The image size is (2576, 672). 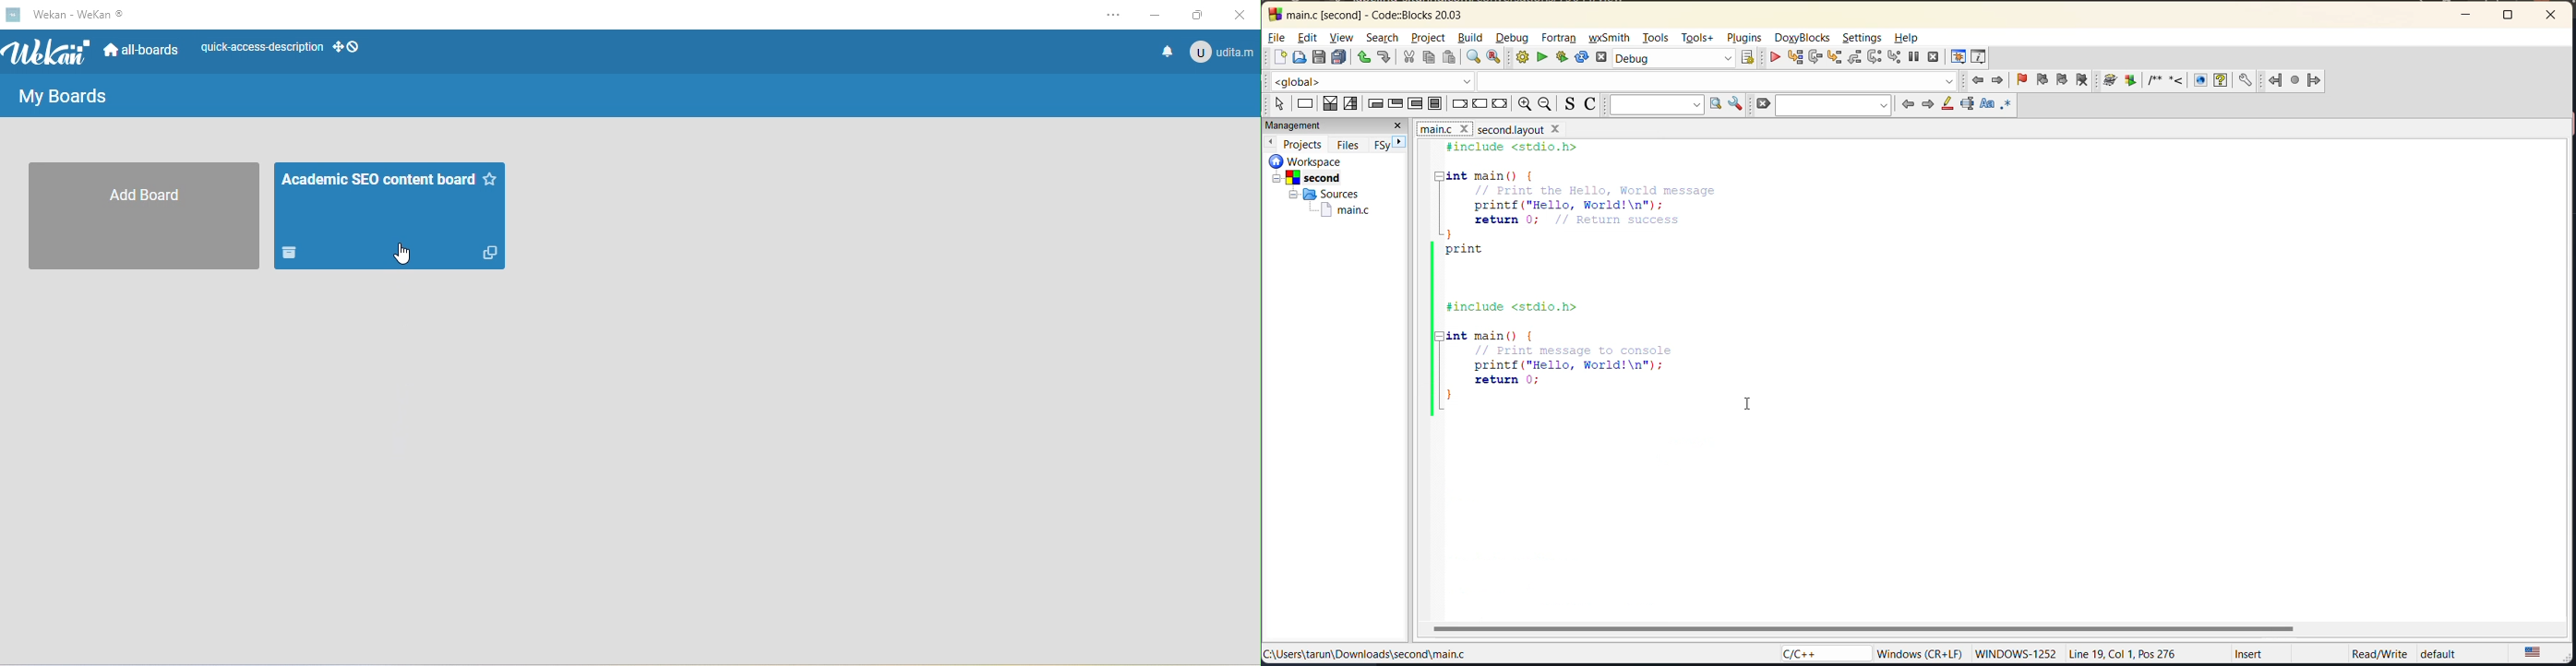 I want to click on project, so click(x=1430, y=36).